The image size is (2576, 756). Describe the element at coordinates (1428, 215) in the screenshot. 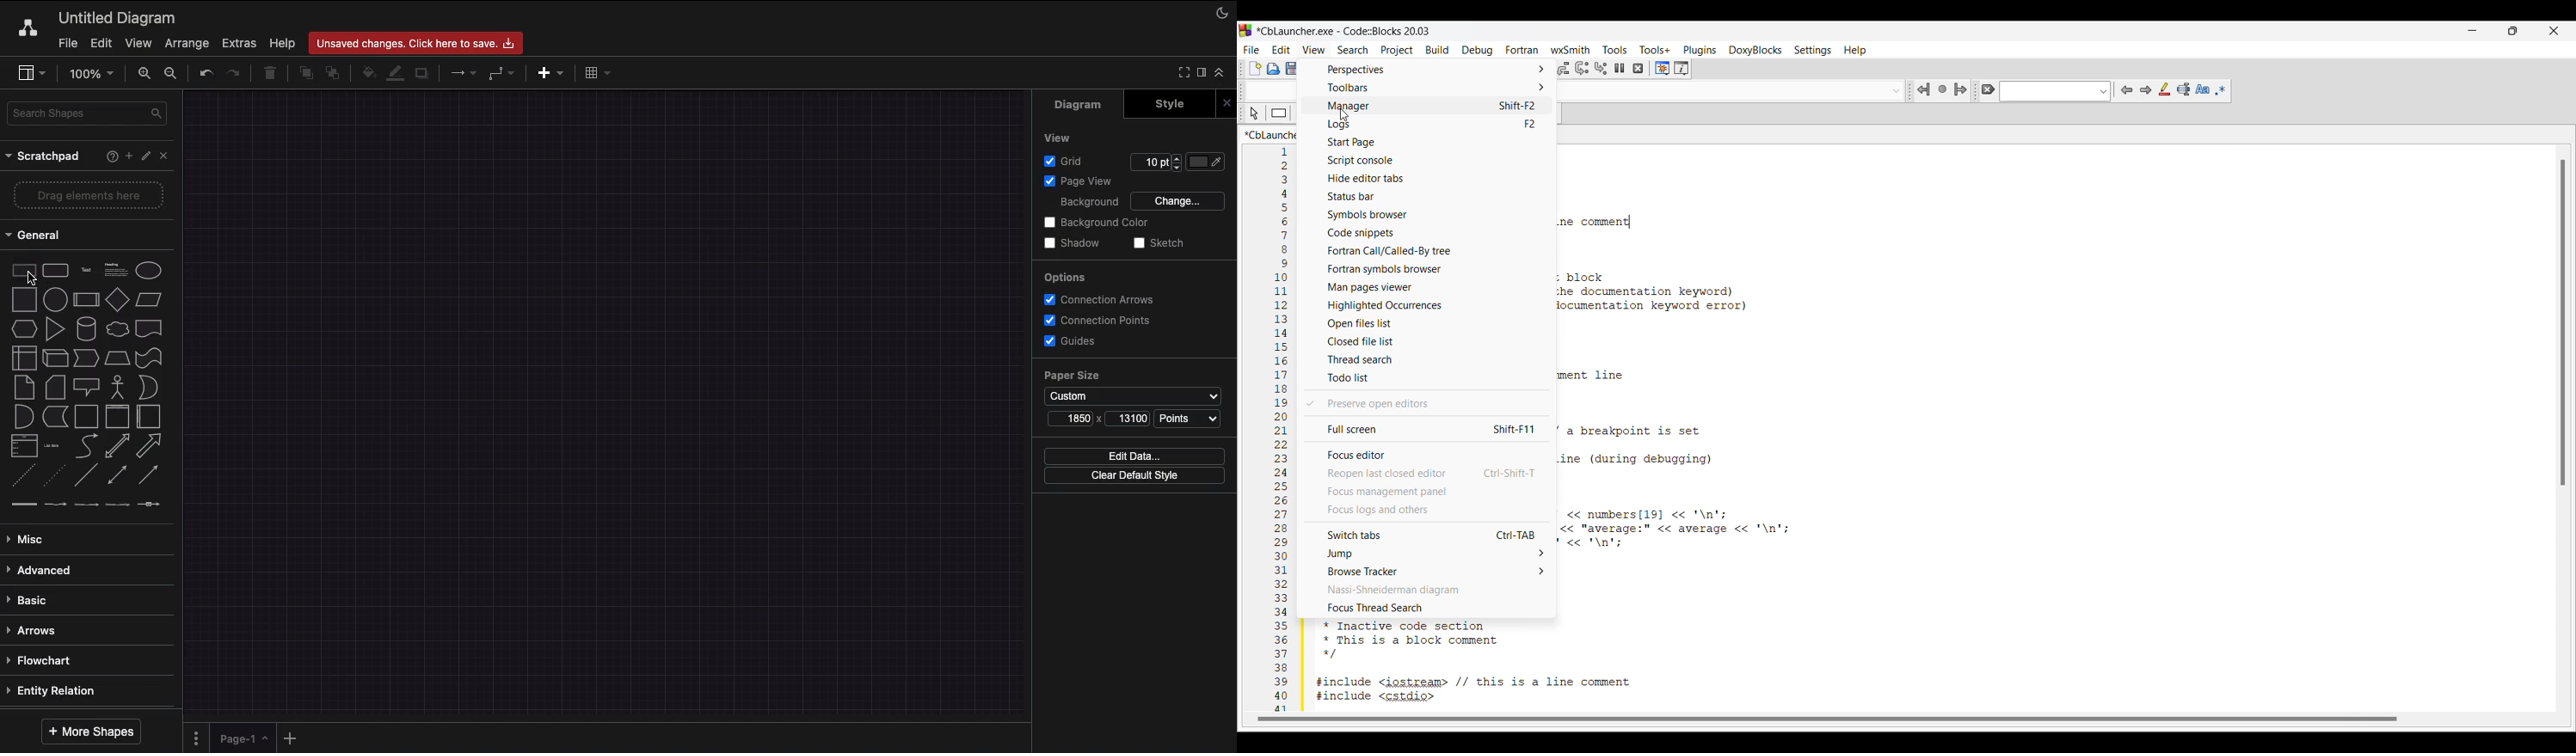

I see `Symbols browser` at that location.